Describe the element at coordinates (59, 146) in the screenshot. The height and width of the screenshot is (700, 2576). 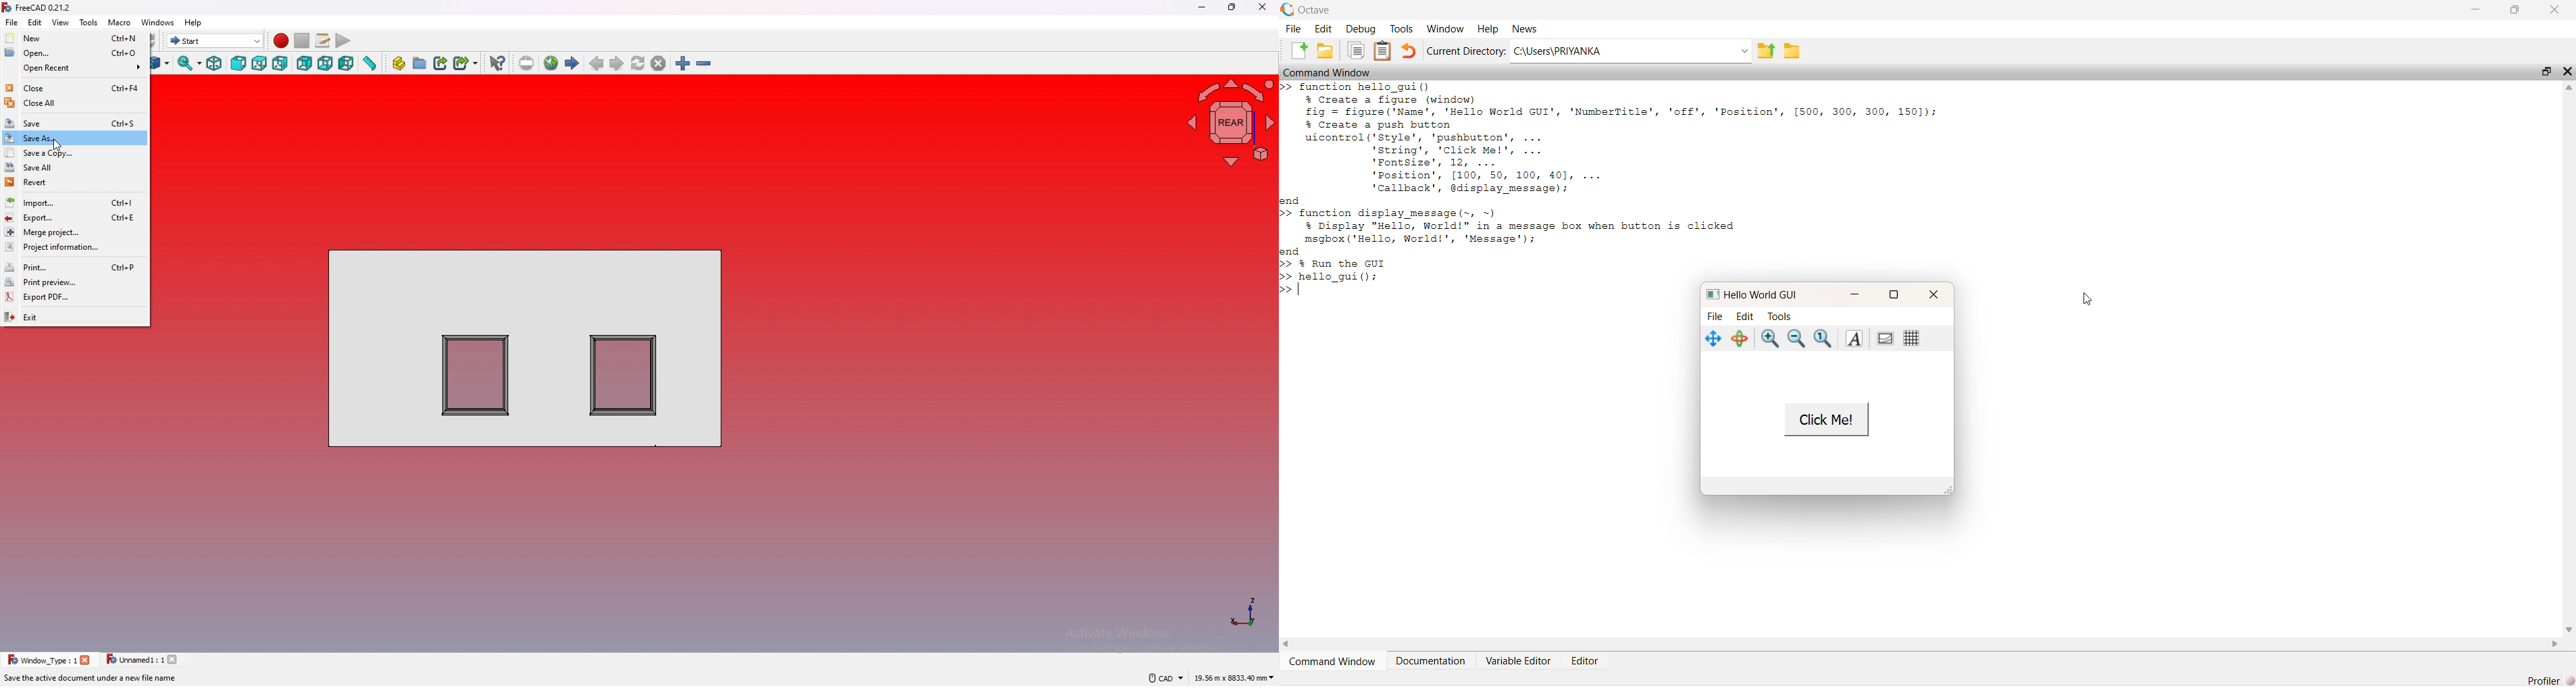
I see `cursor` at that location.